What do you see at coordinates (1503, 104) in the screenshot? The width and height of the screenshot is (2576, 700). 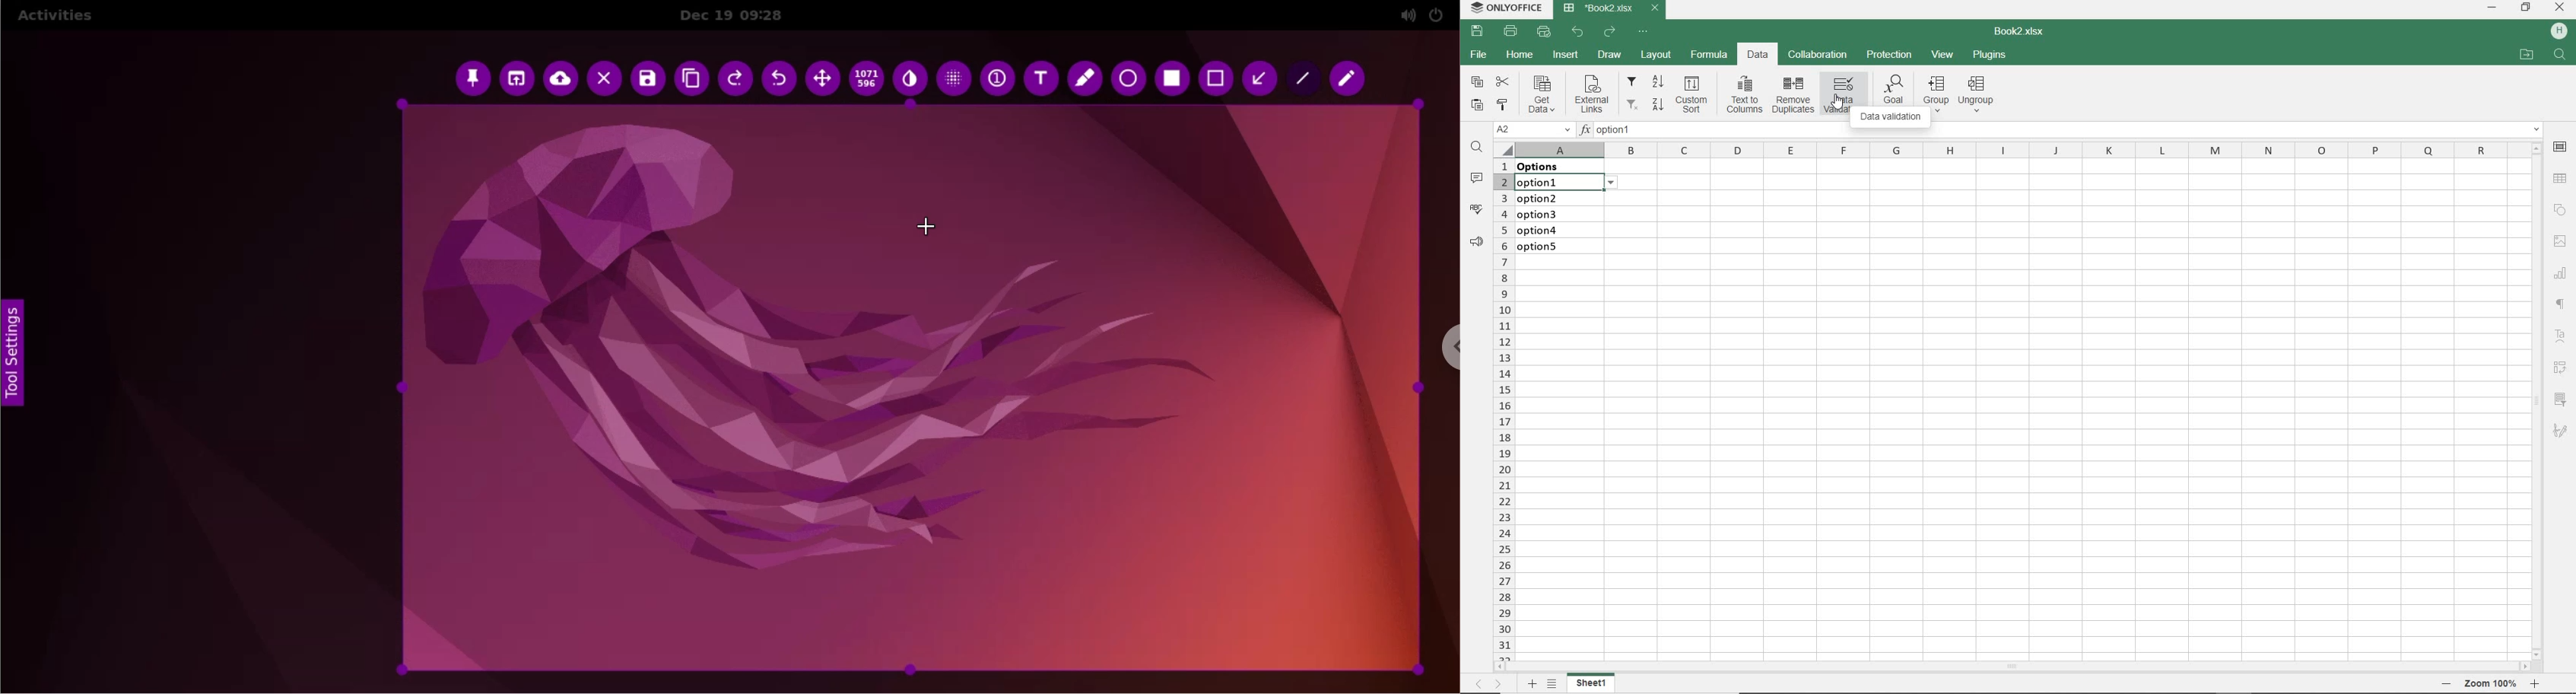 I see `COPY STYLE` at bounding box center [1503, 104].